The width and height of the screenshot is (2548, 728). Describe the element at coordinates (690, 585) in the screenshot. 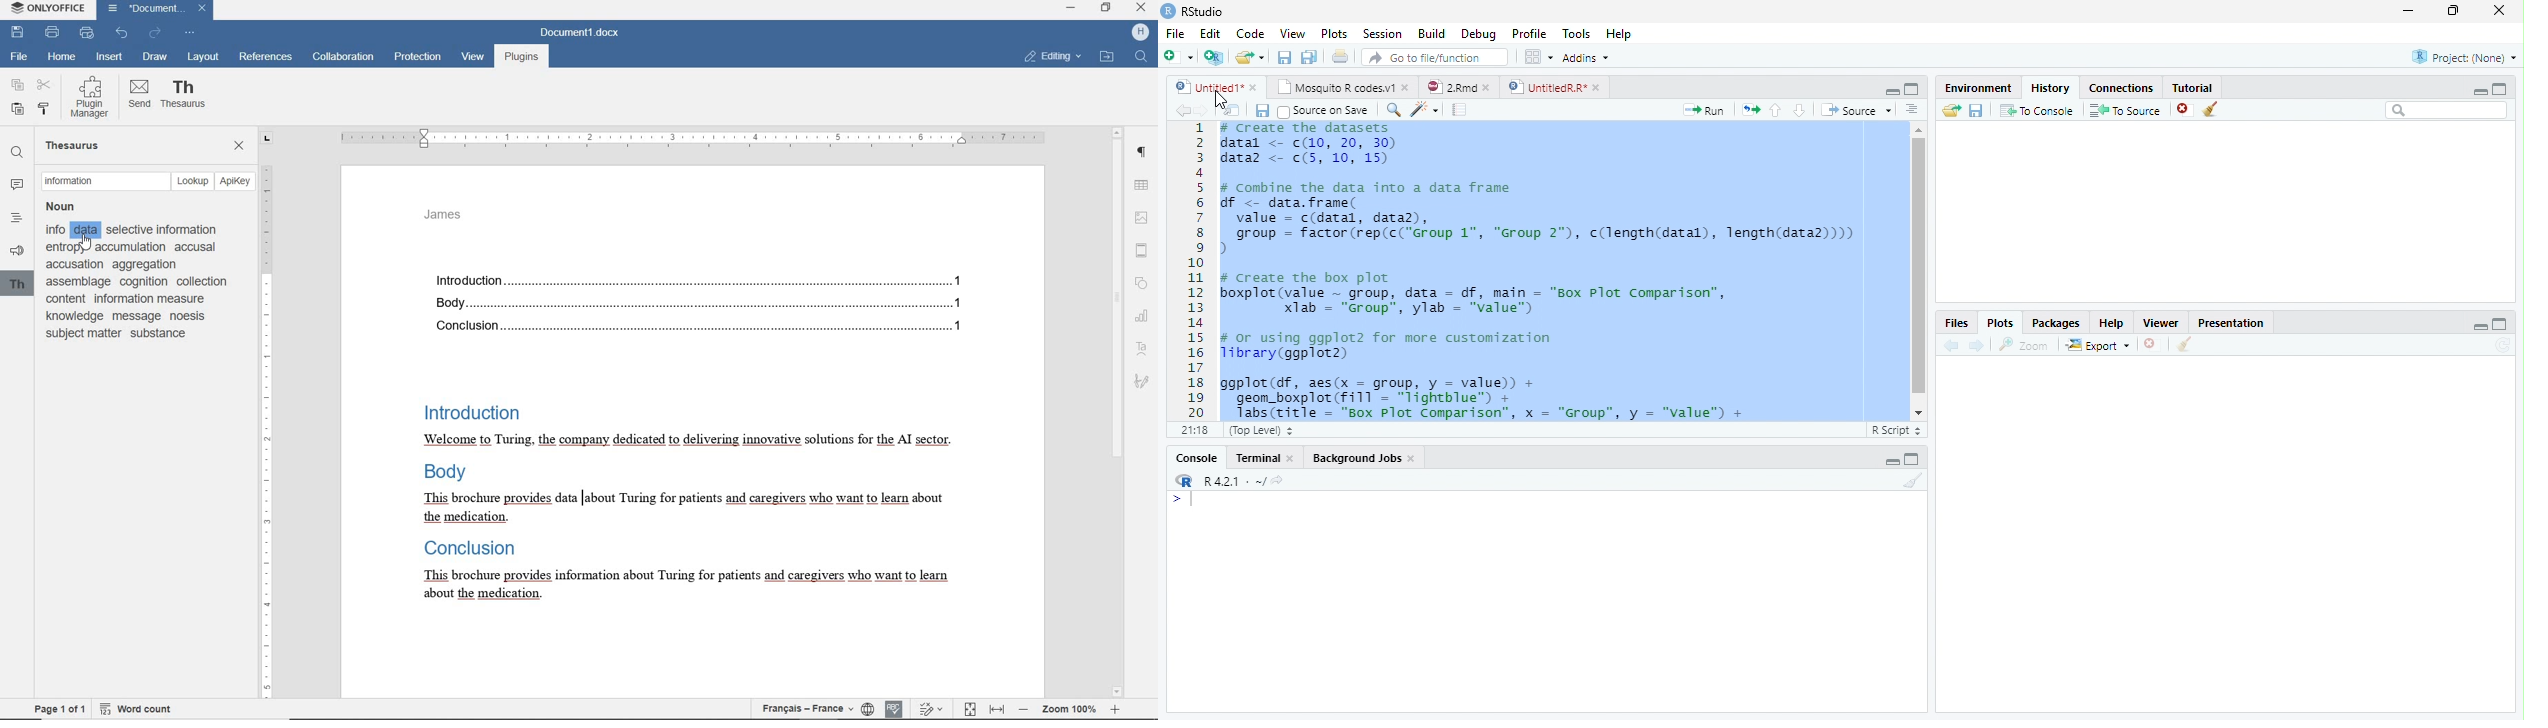

I see `This brochure provides information about Turing for patients and caregivers who want to learn
about the medication.` at that location.